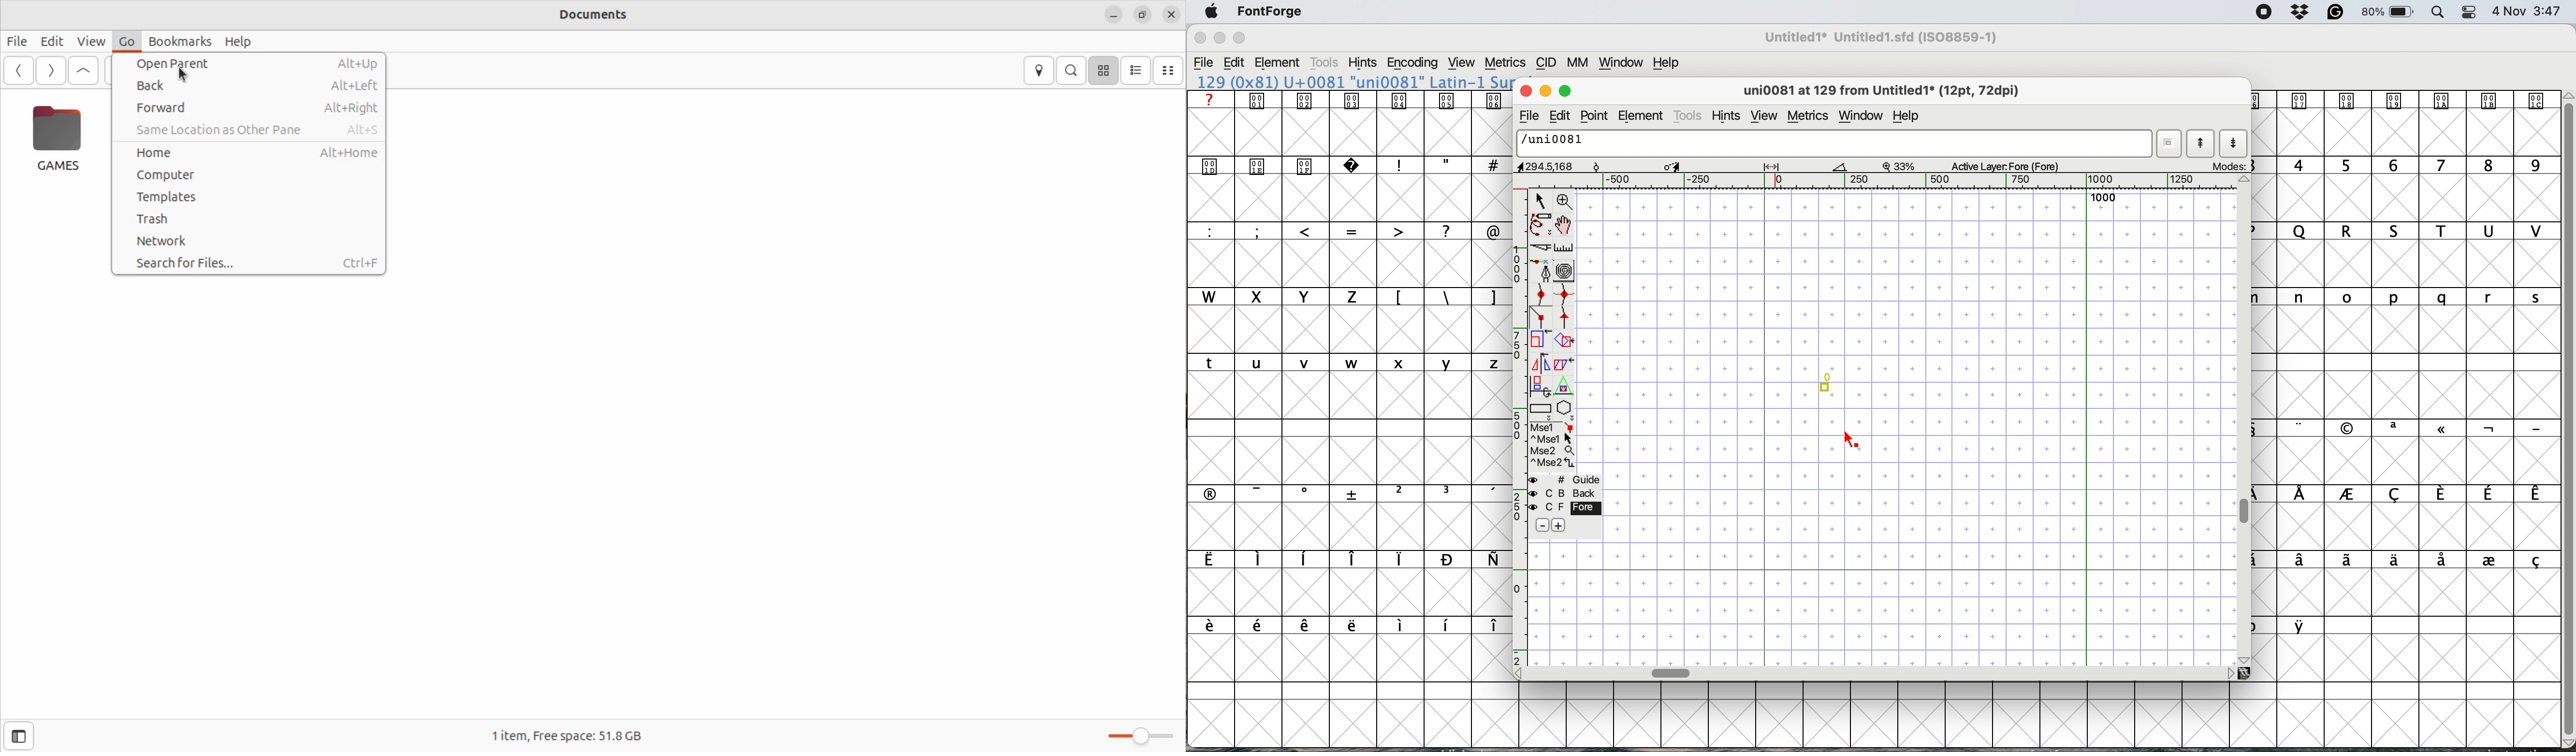 The image size is (2576, 756). Describe the element at coordinates (1593, 116) in the screenshot. I see `point` at that location.